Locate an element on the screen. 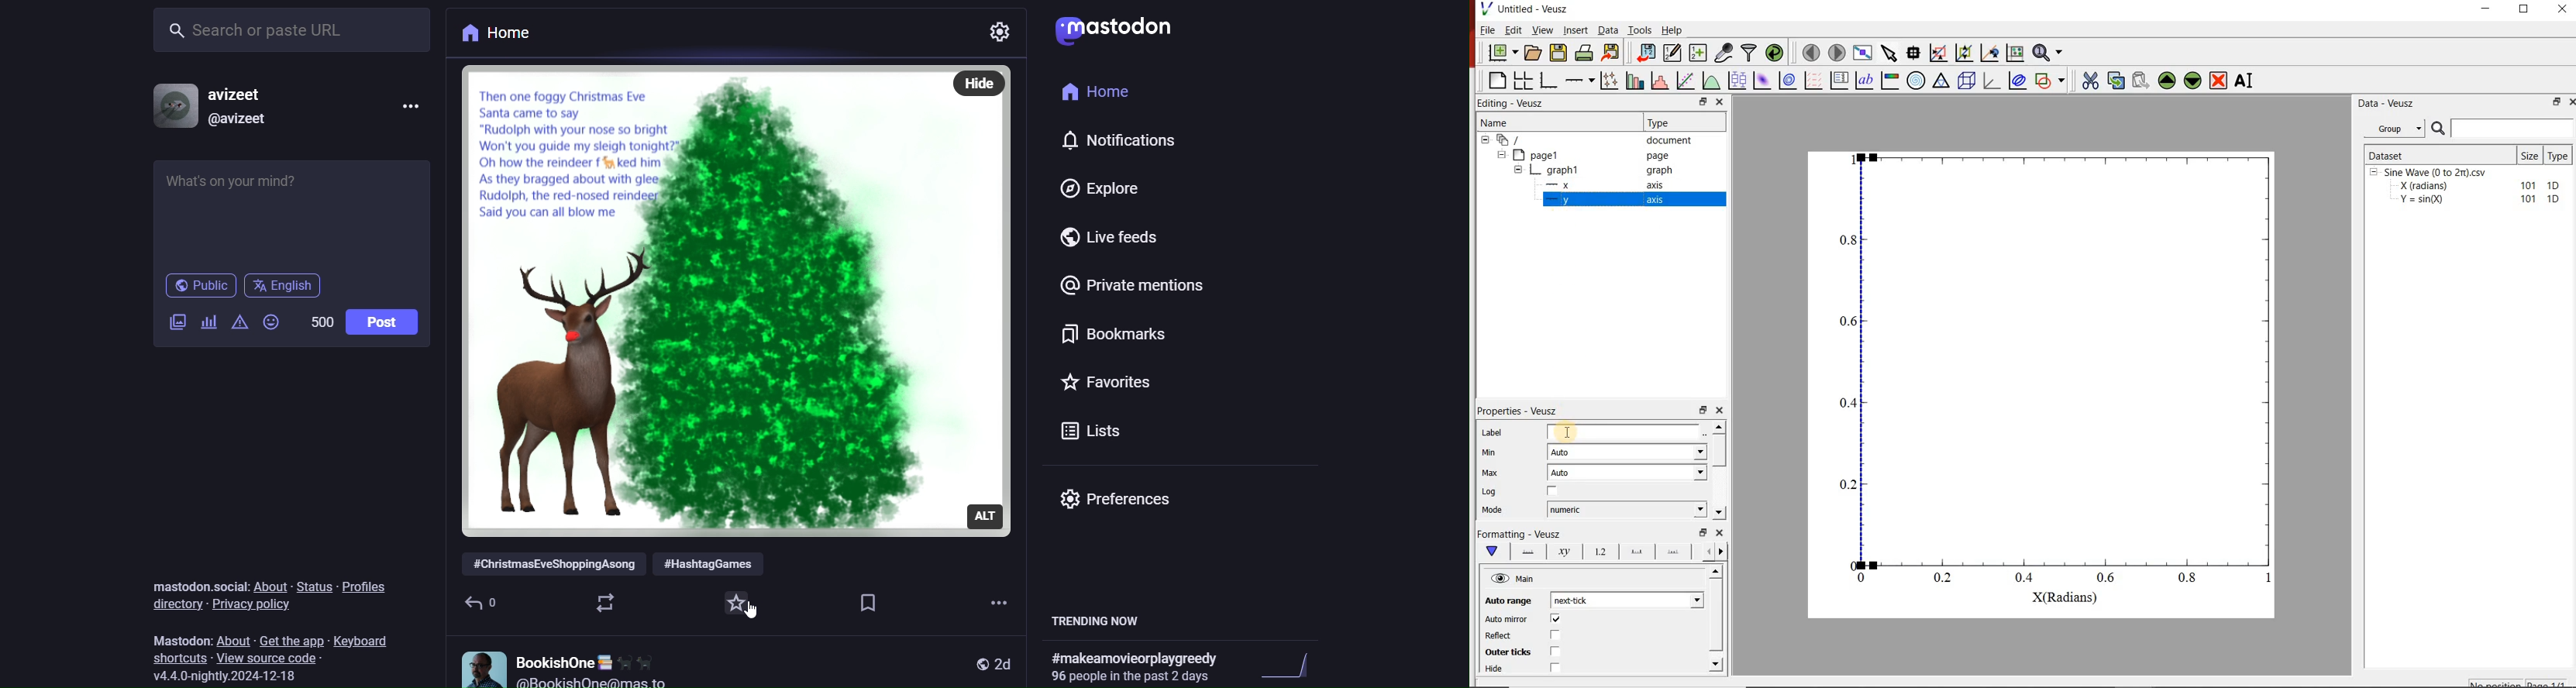 The image size is (2576, 700). Formatting - Veusz is located at coordinates (1519, 532).